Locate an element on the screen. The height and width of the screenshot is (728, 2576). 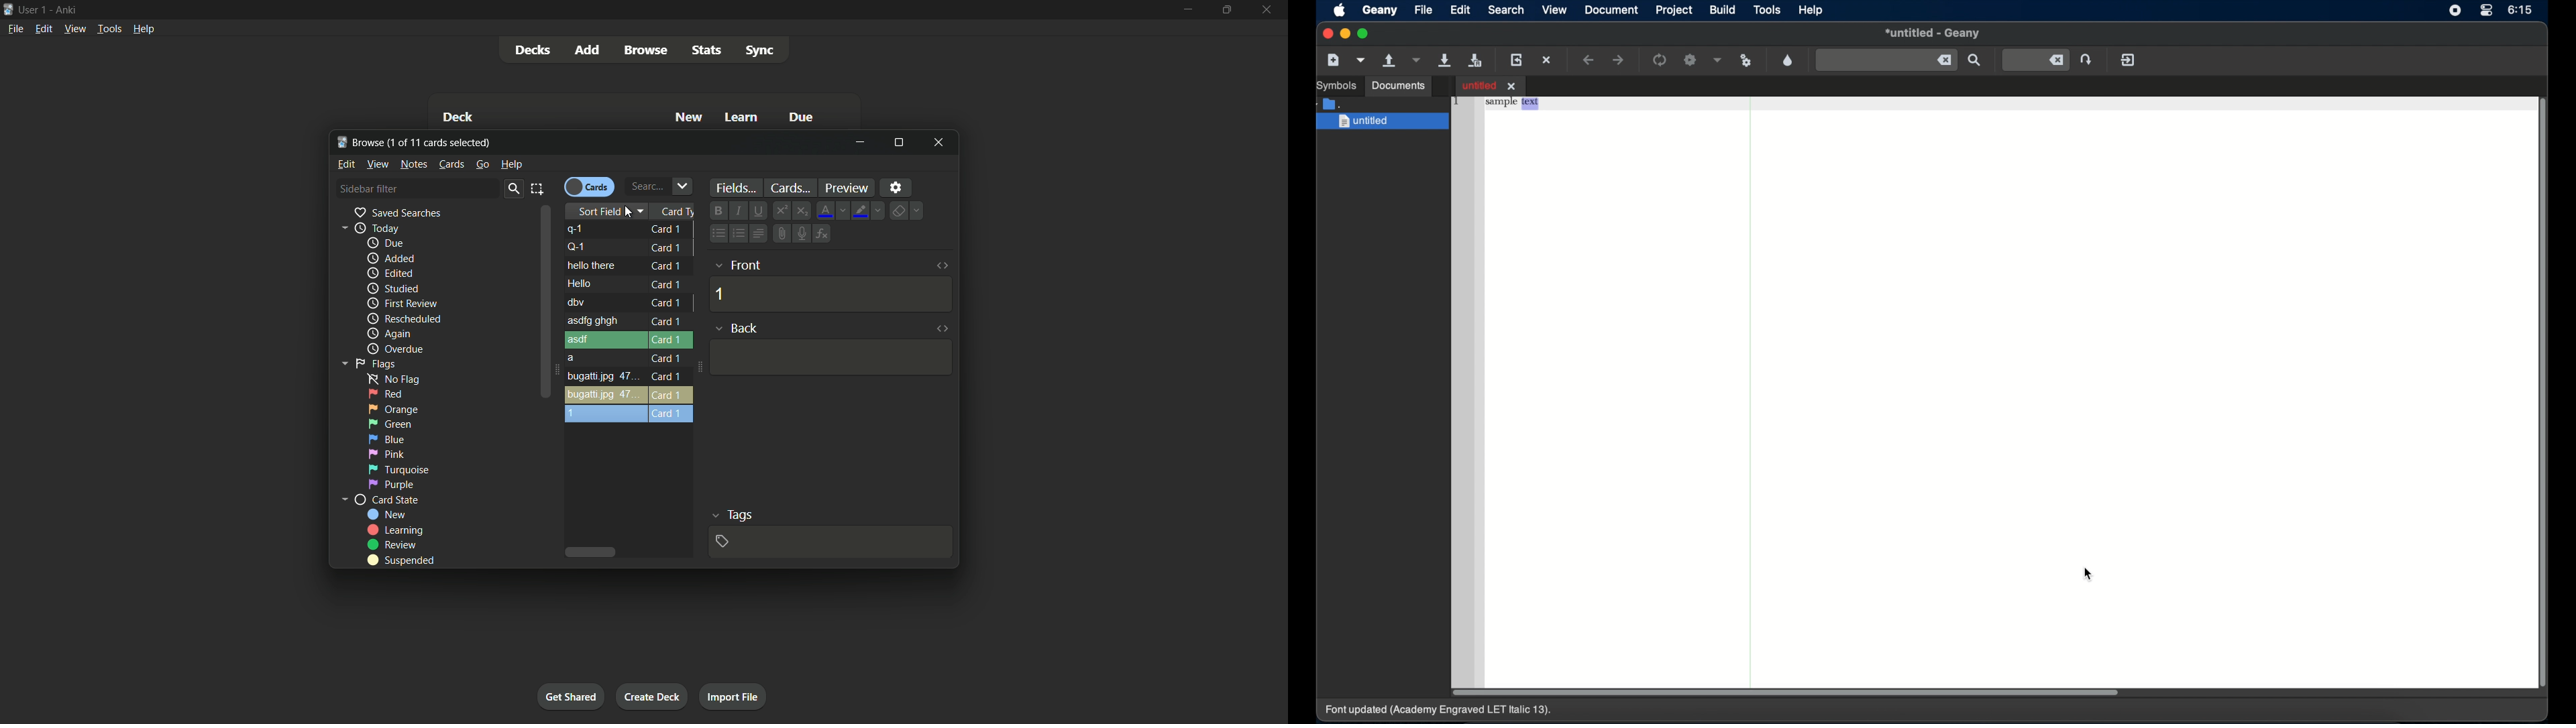
deck is located at coordinates (458, 117).